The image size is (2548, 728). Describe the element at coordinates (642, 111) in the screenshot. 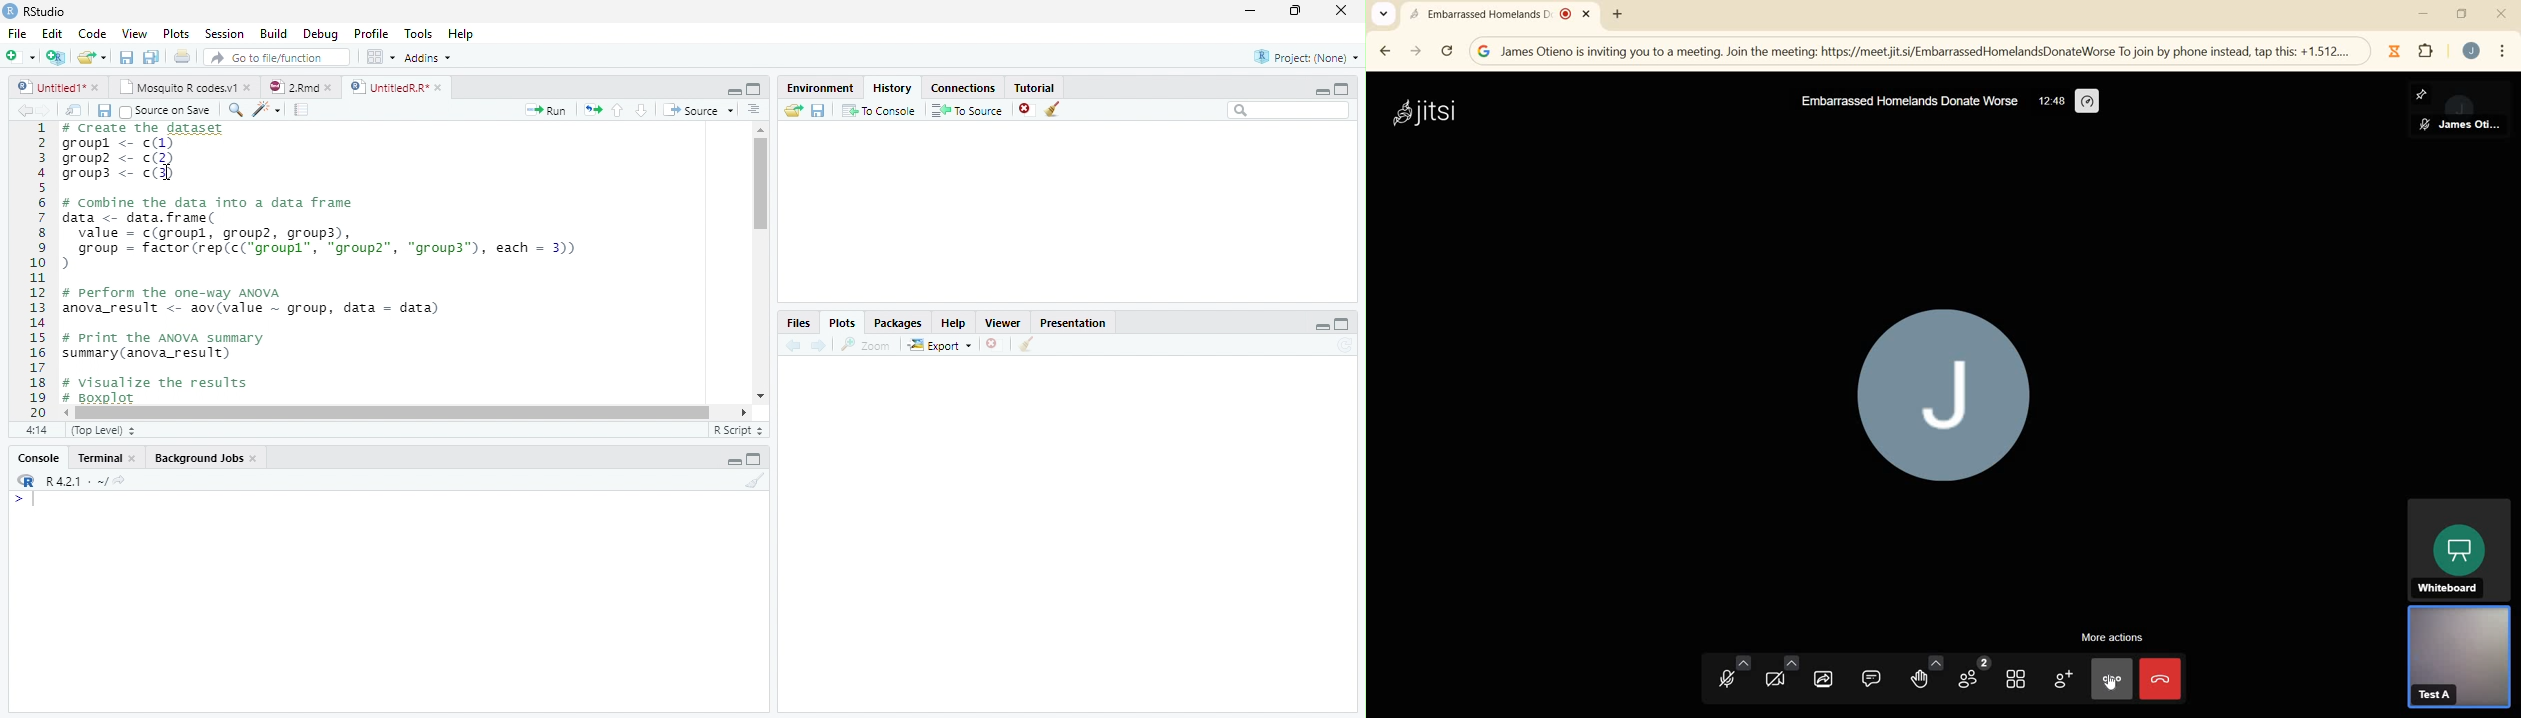

I see `Go to next section ` at that location.